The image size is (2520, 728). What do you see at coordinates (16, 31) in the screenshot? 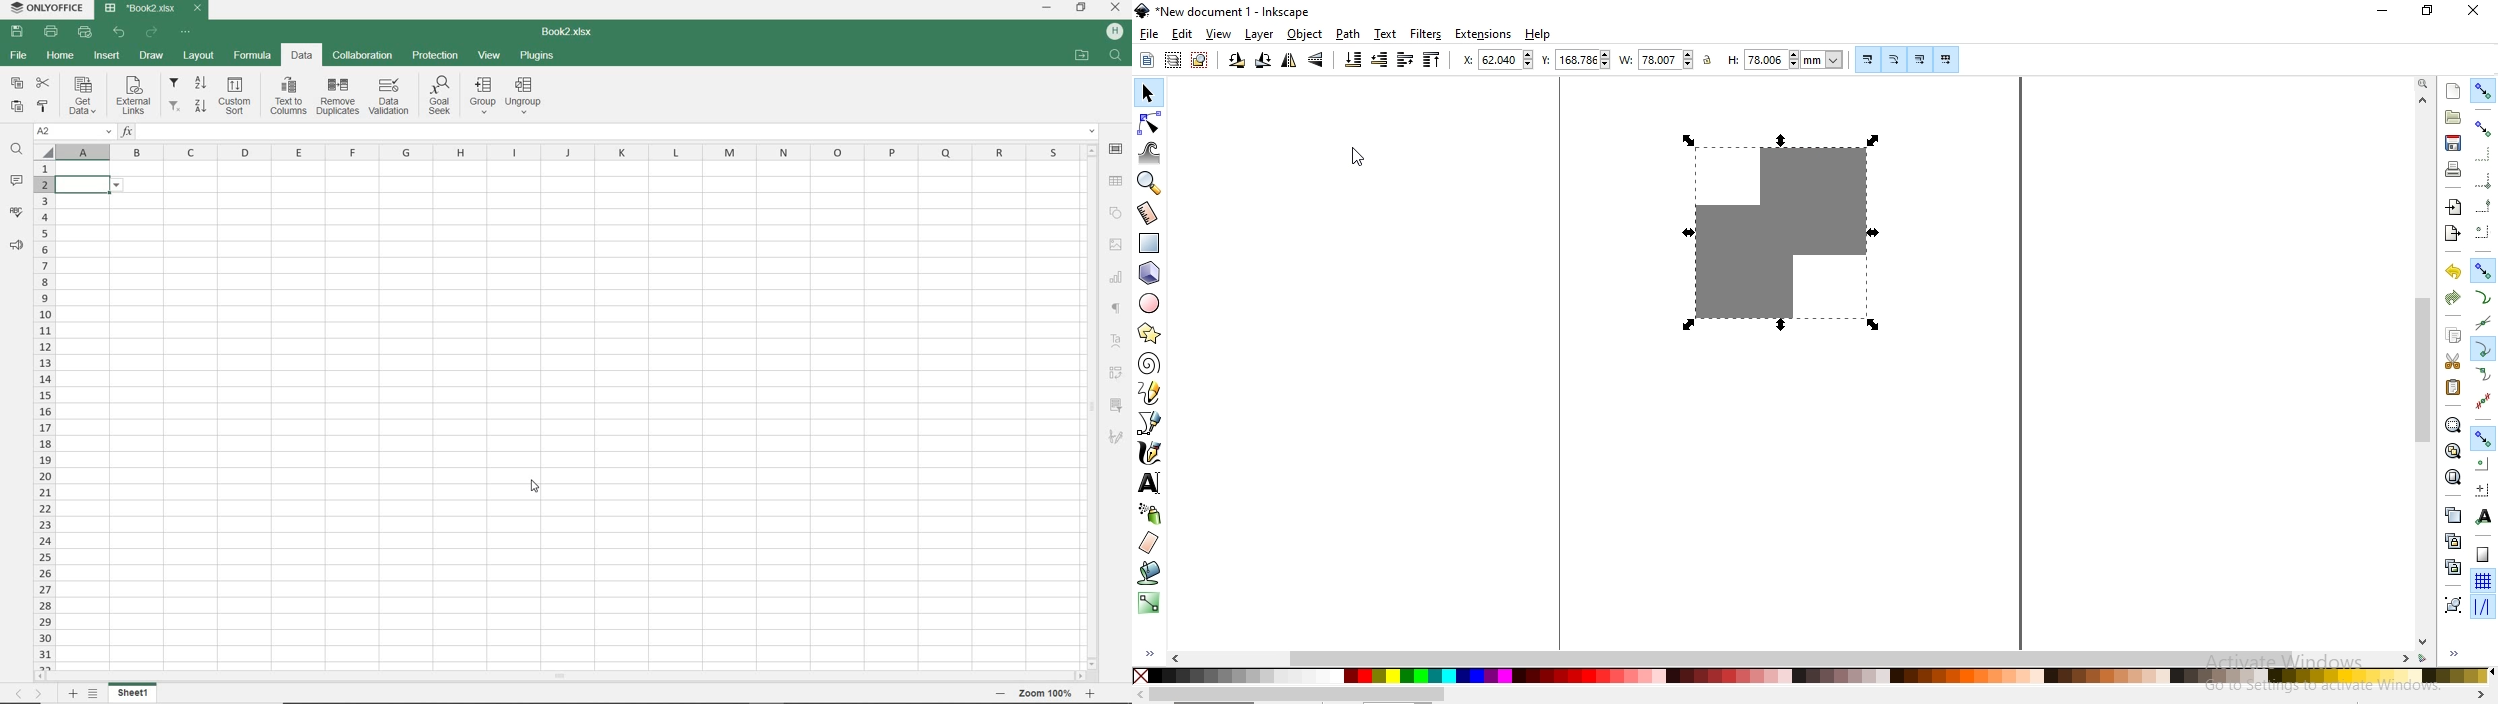
I see `SAVE` at bounding box center [16, 31].